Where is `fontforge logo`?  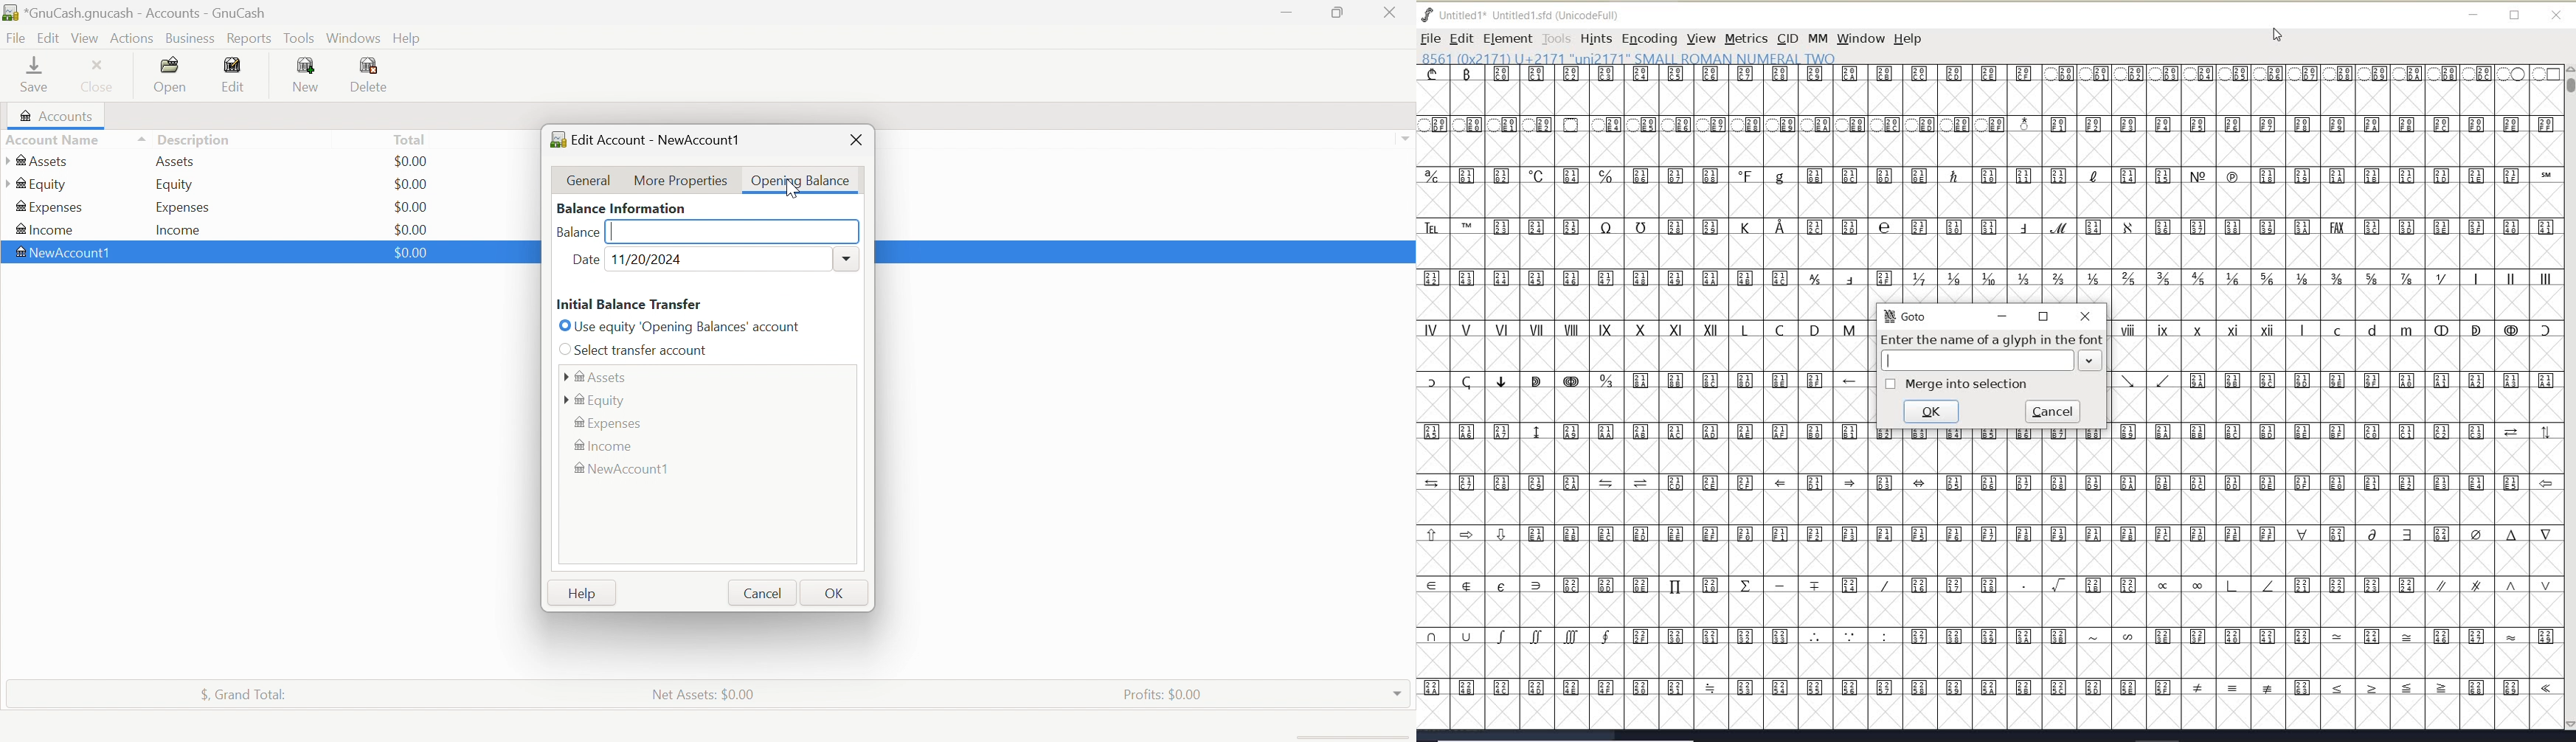
fontforge logo is located at coordinates (1428, 15).